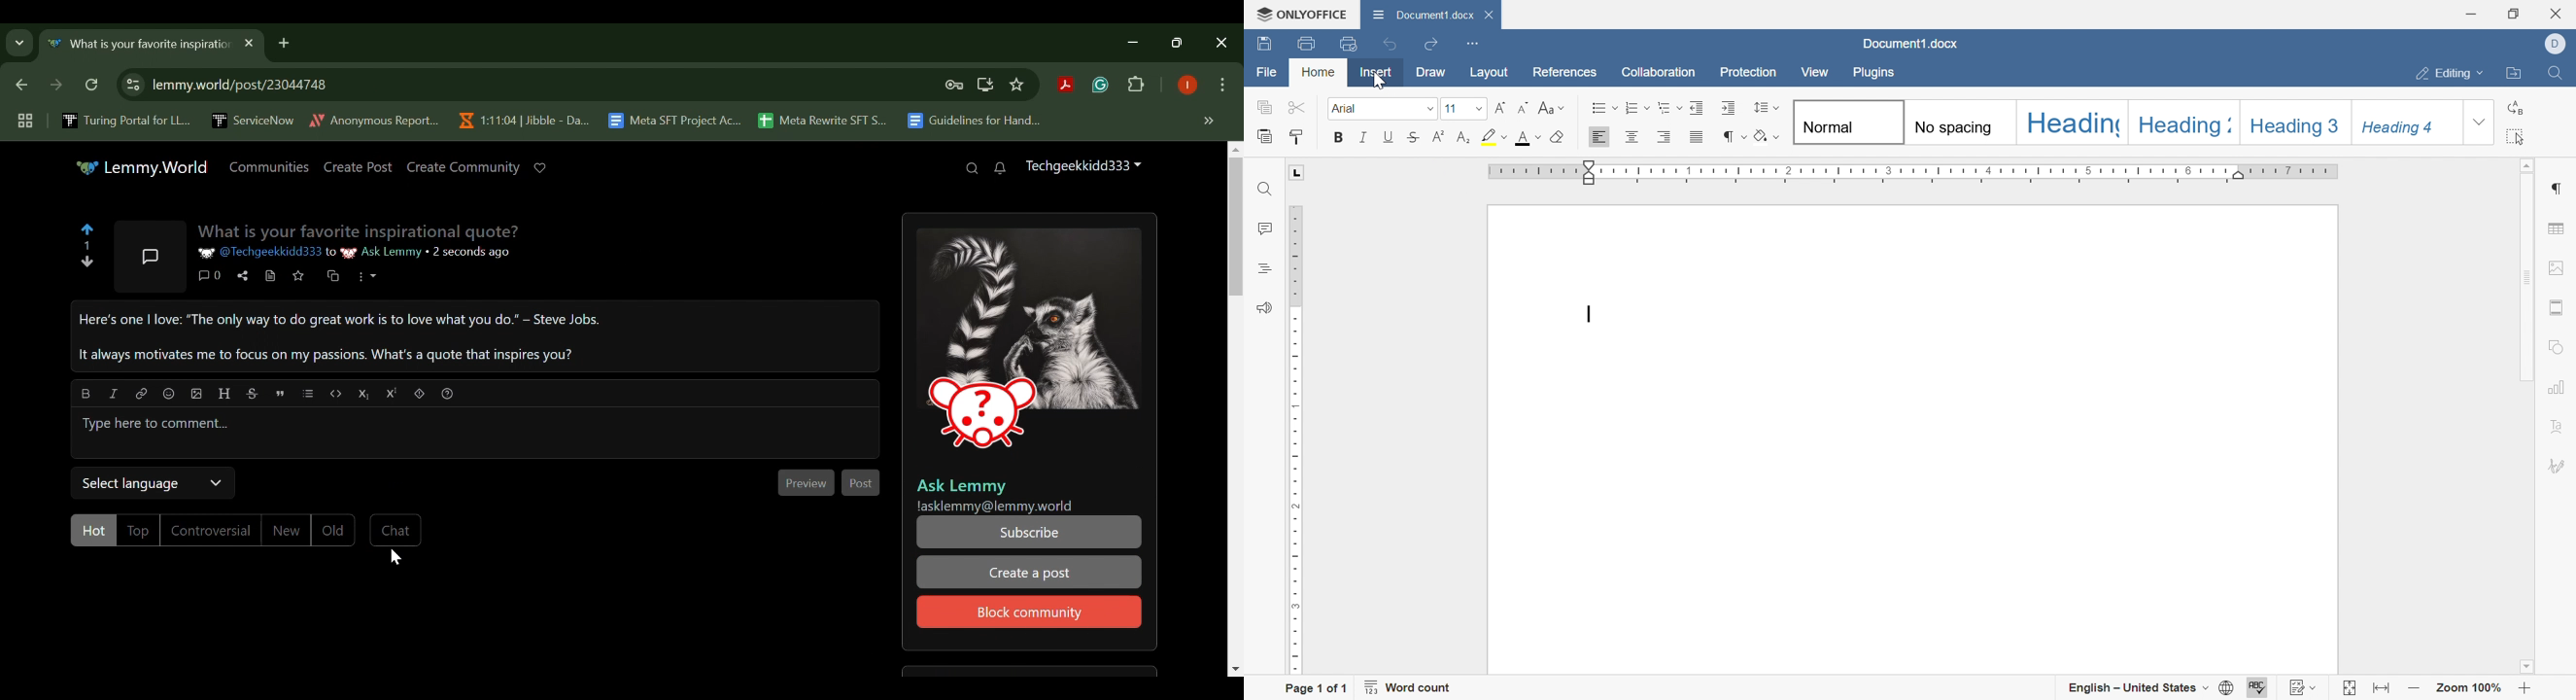  I want to click on Close Window, so click(1222, 43).